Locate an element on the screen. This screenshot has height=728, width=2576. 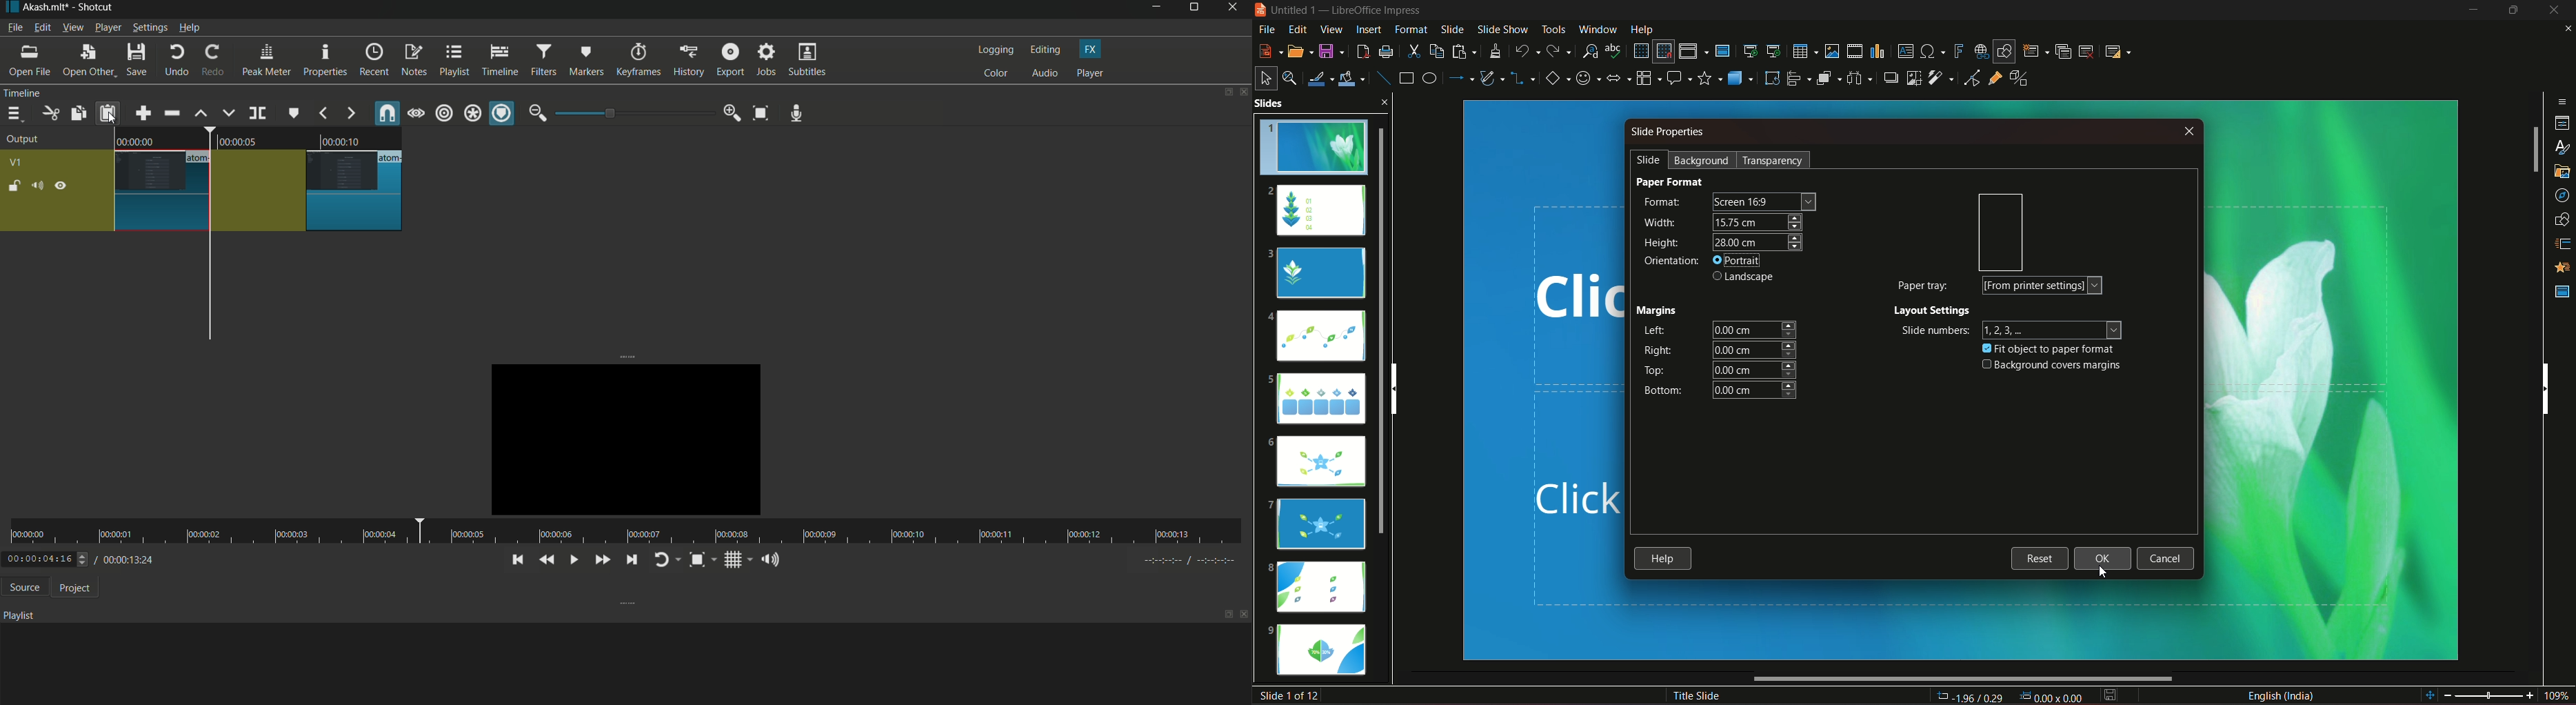
insert is located at coordinates (1367, 29).